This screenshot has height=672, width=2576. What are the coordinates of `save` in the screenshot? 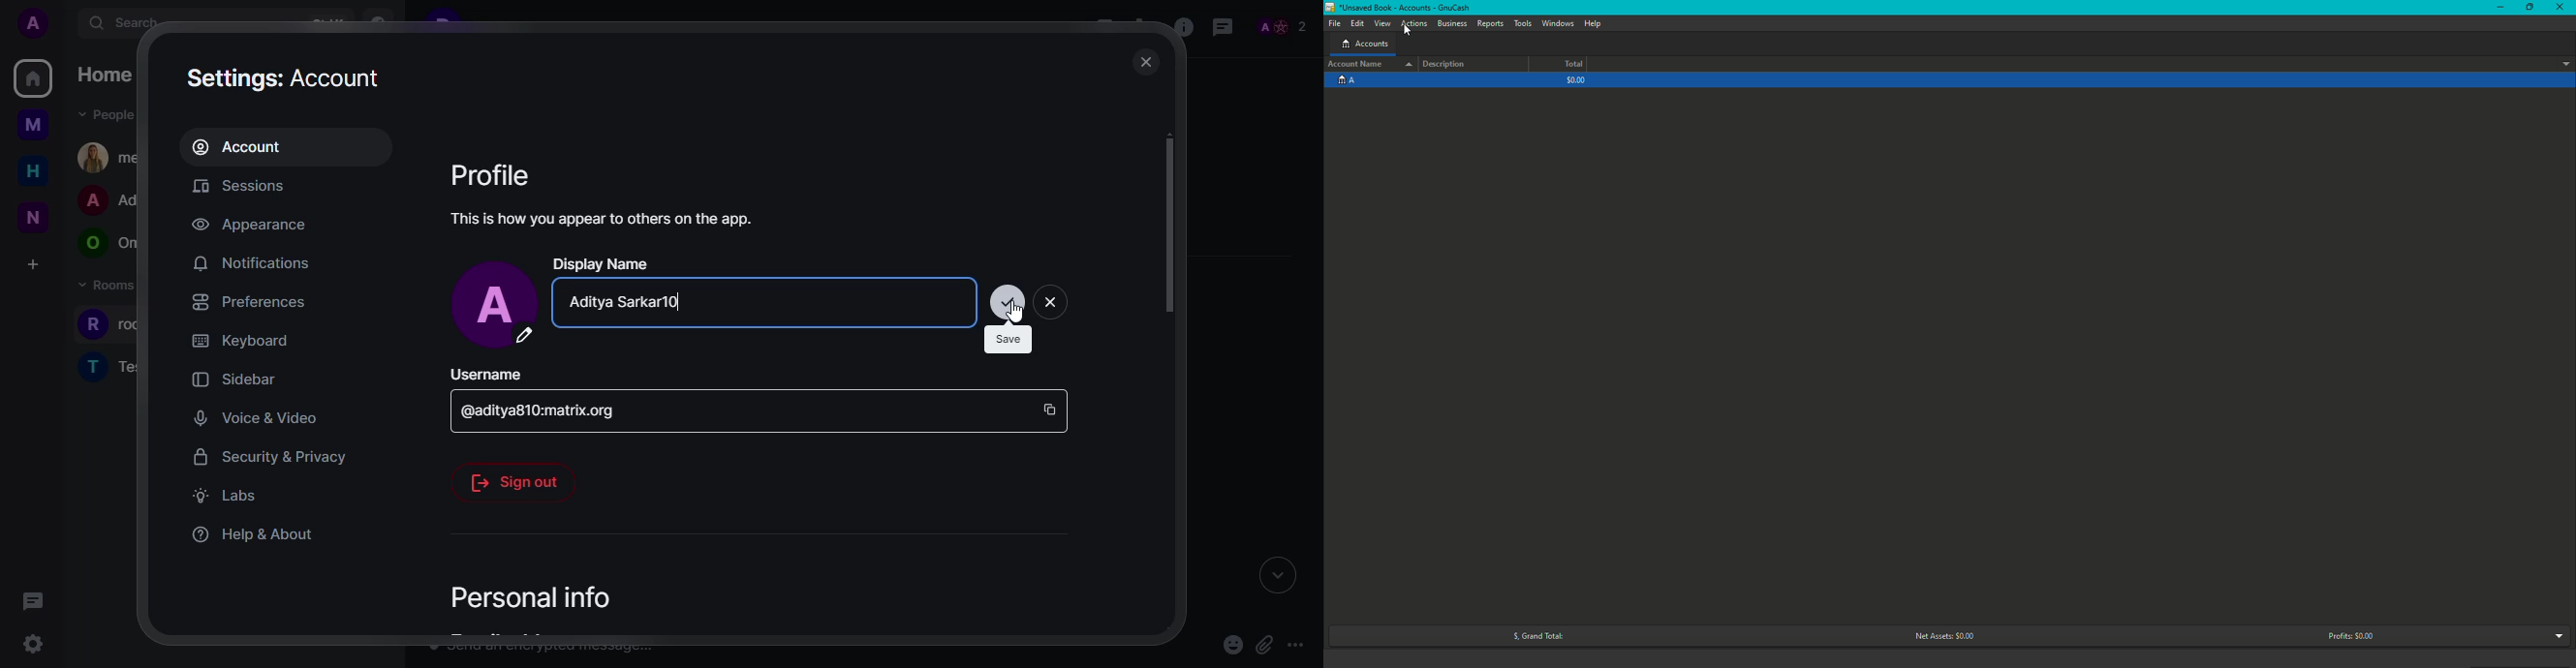 It's located at (1006, 301).